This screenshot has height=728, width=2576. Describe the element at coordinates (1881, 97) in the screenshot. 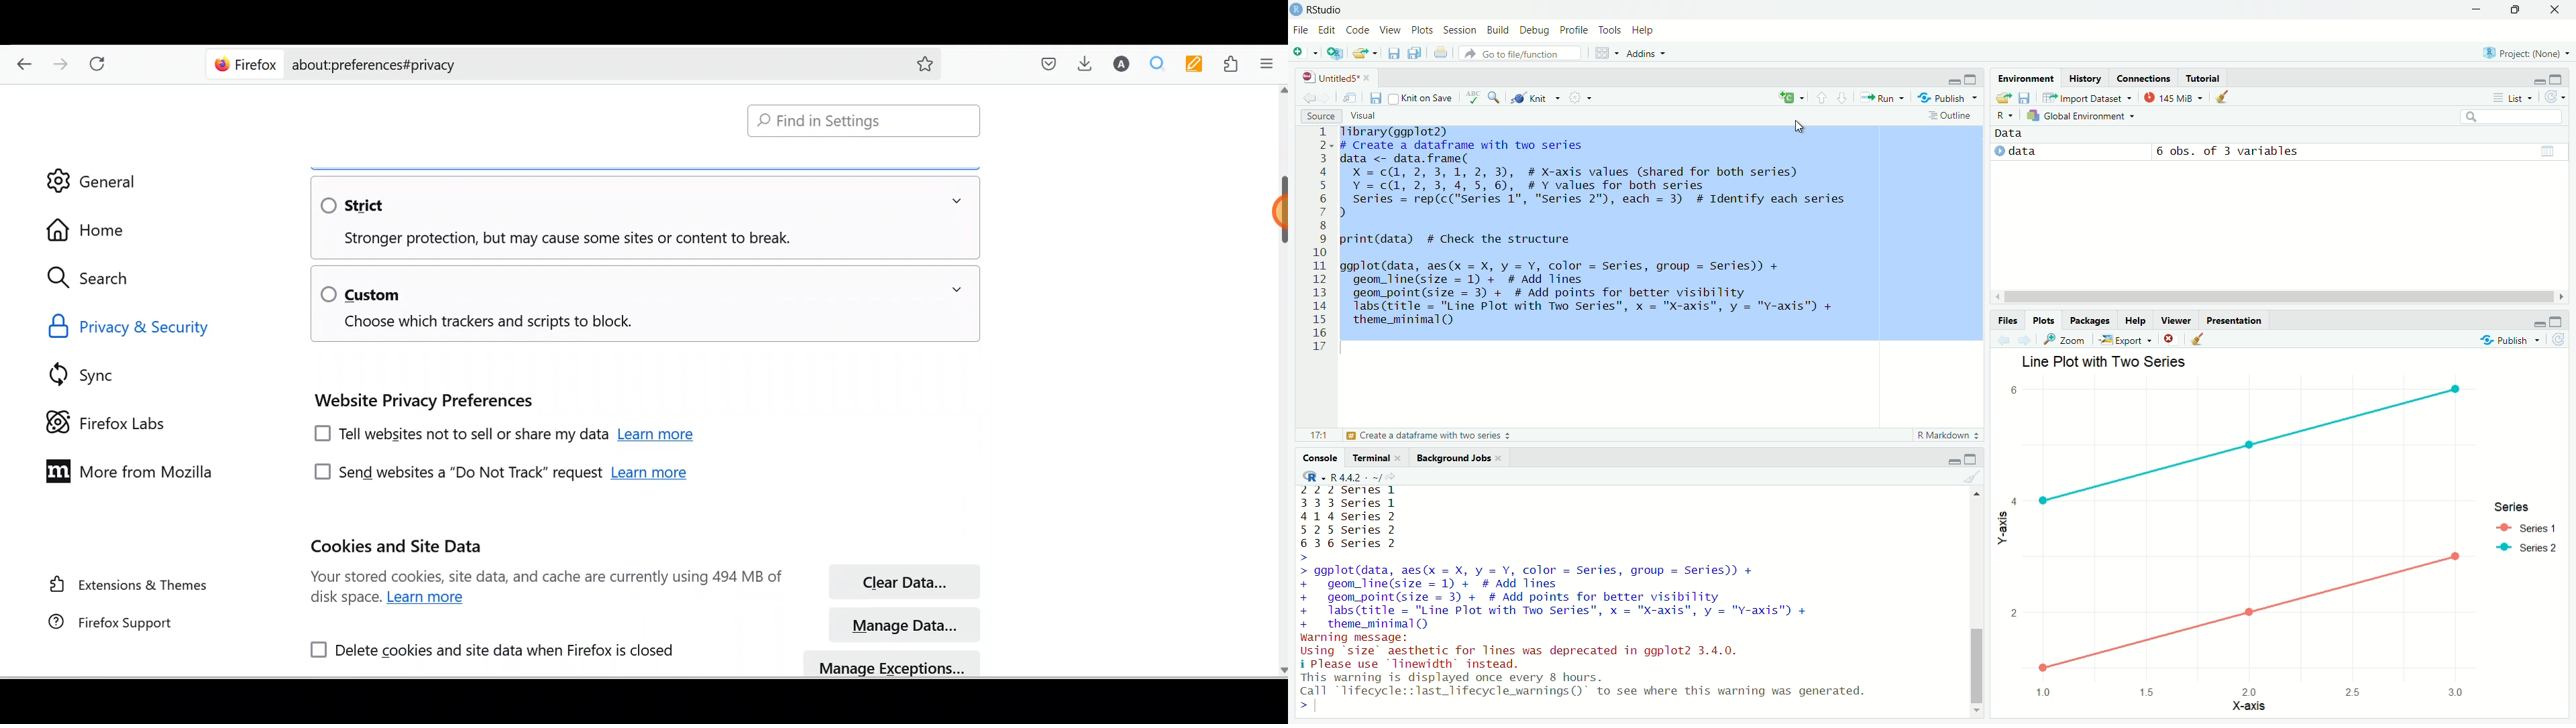

I see `Run the current line or selection` at that location.